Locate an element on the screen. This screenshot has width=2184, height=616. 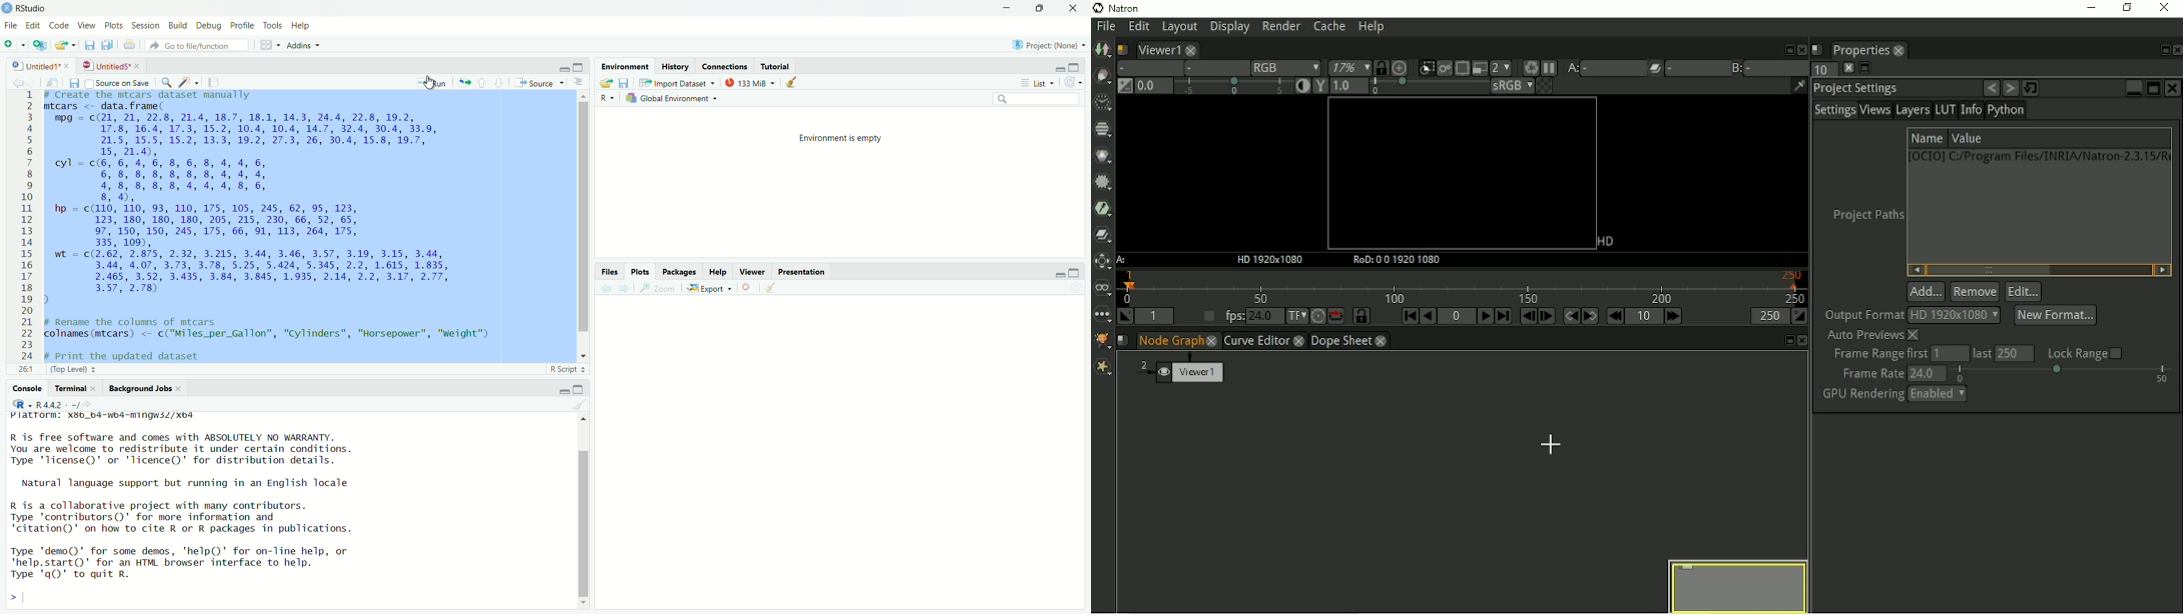
save is located at coordinates (625, 84).